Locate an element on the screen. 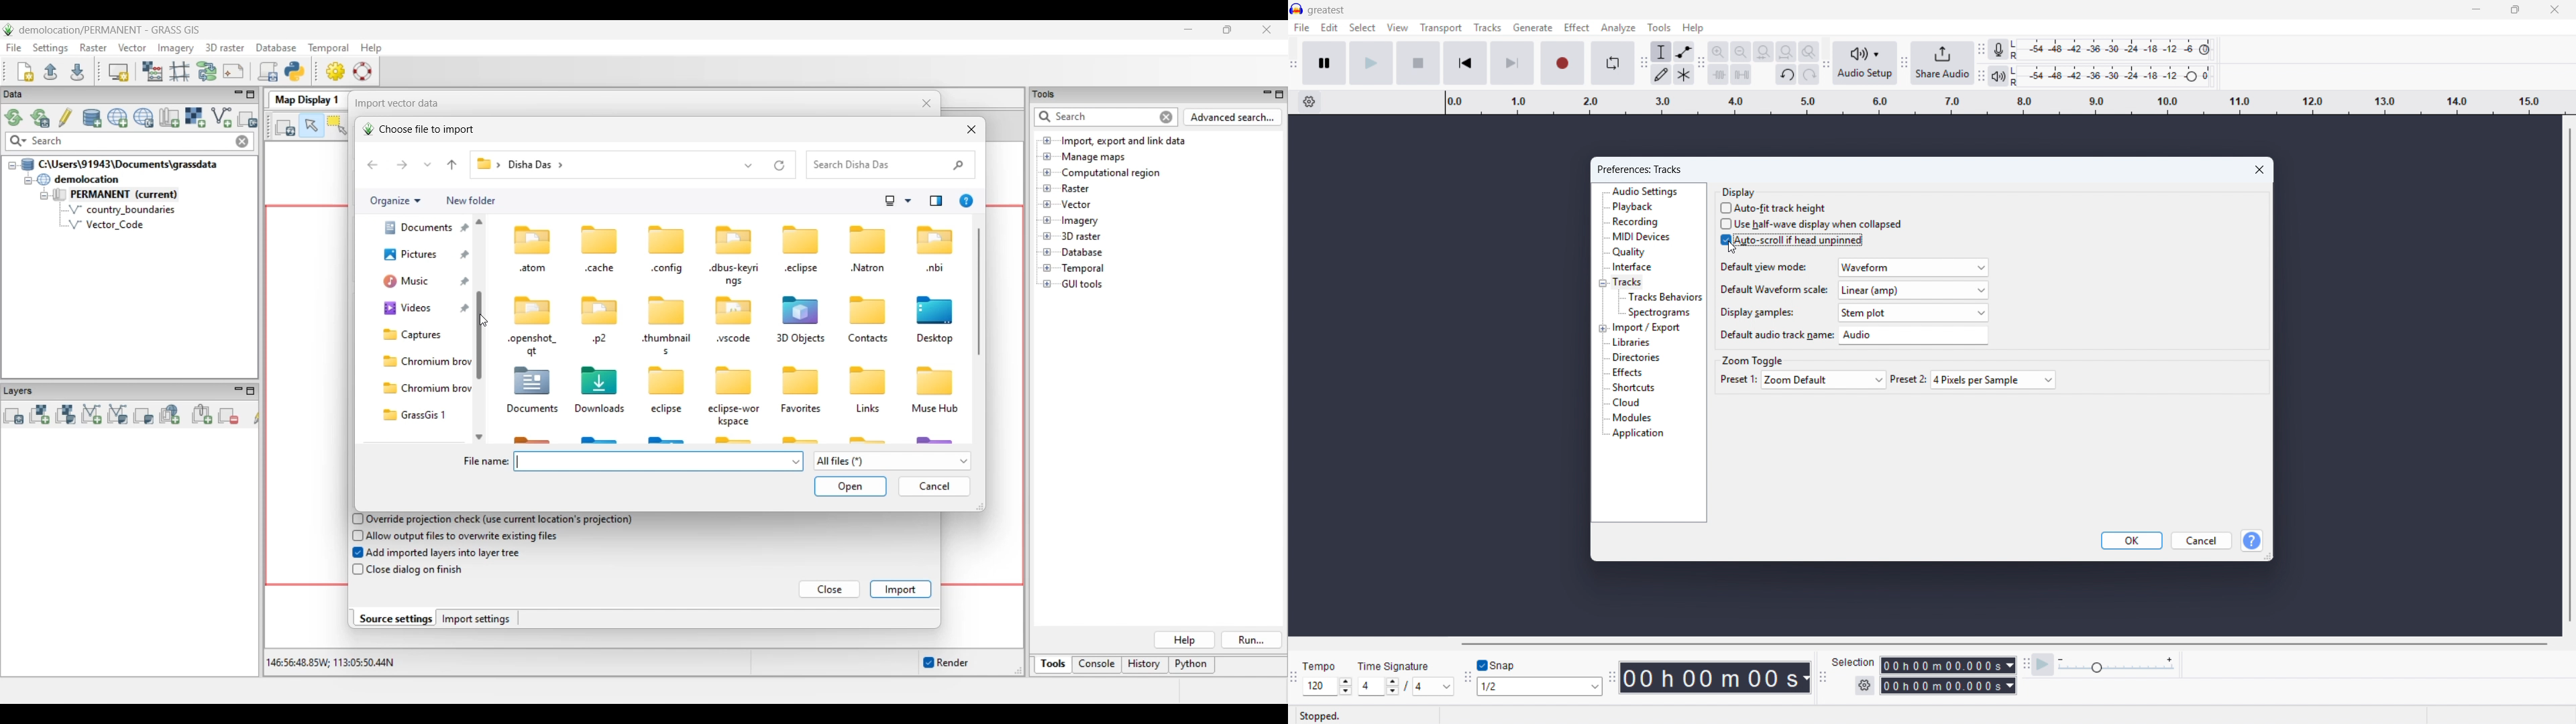 The image size is (2576, 728). time signature is located at coordinates (1395, 666).